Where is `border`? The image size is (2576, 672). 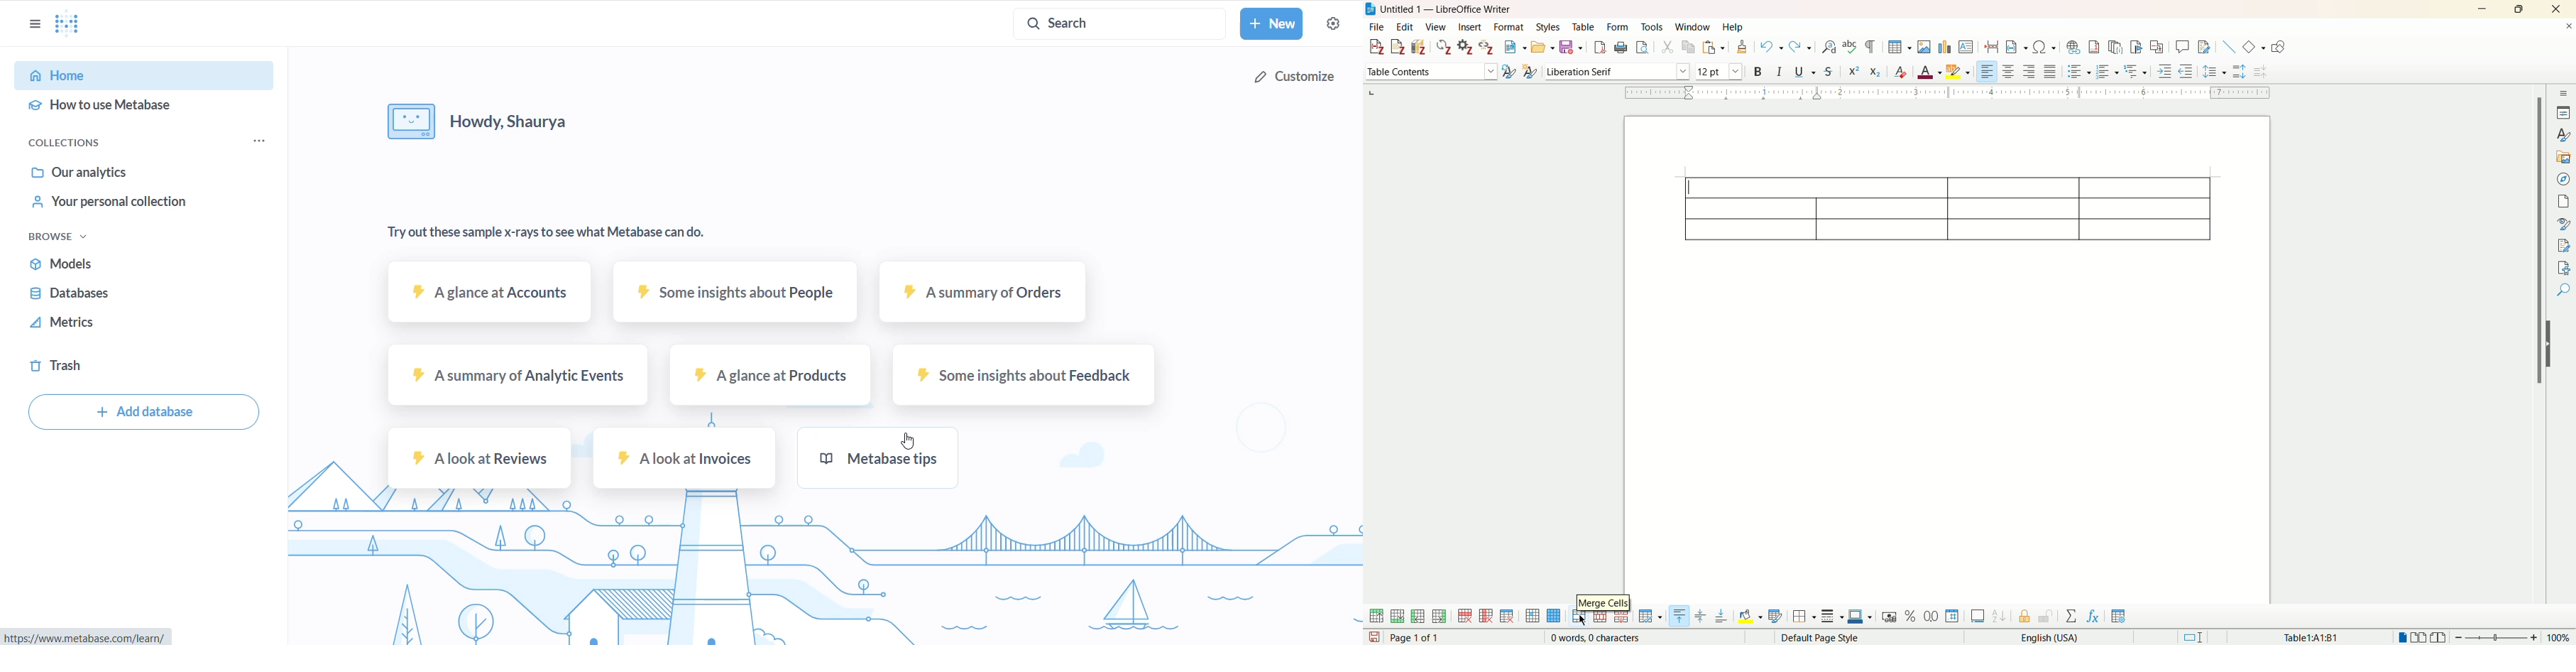 border is located at coordinates (1806, 617).